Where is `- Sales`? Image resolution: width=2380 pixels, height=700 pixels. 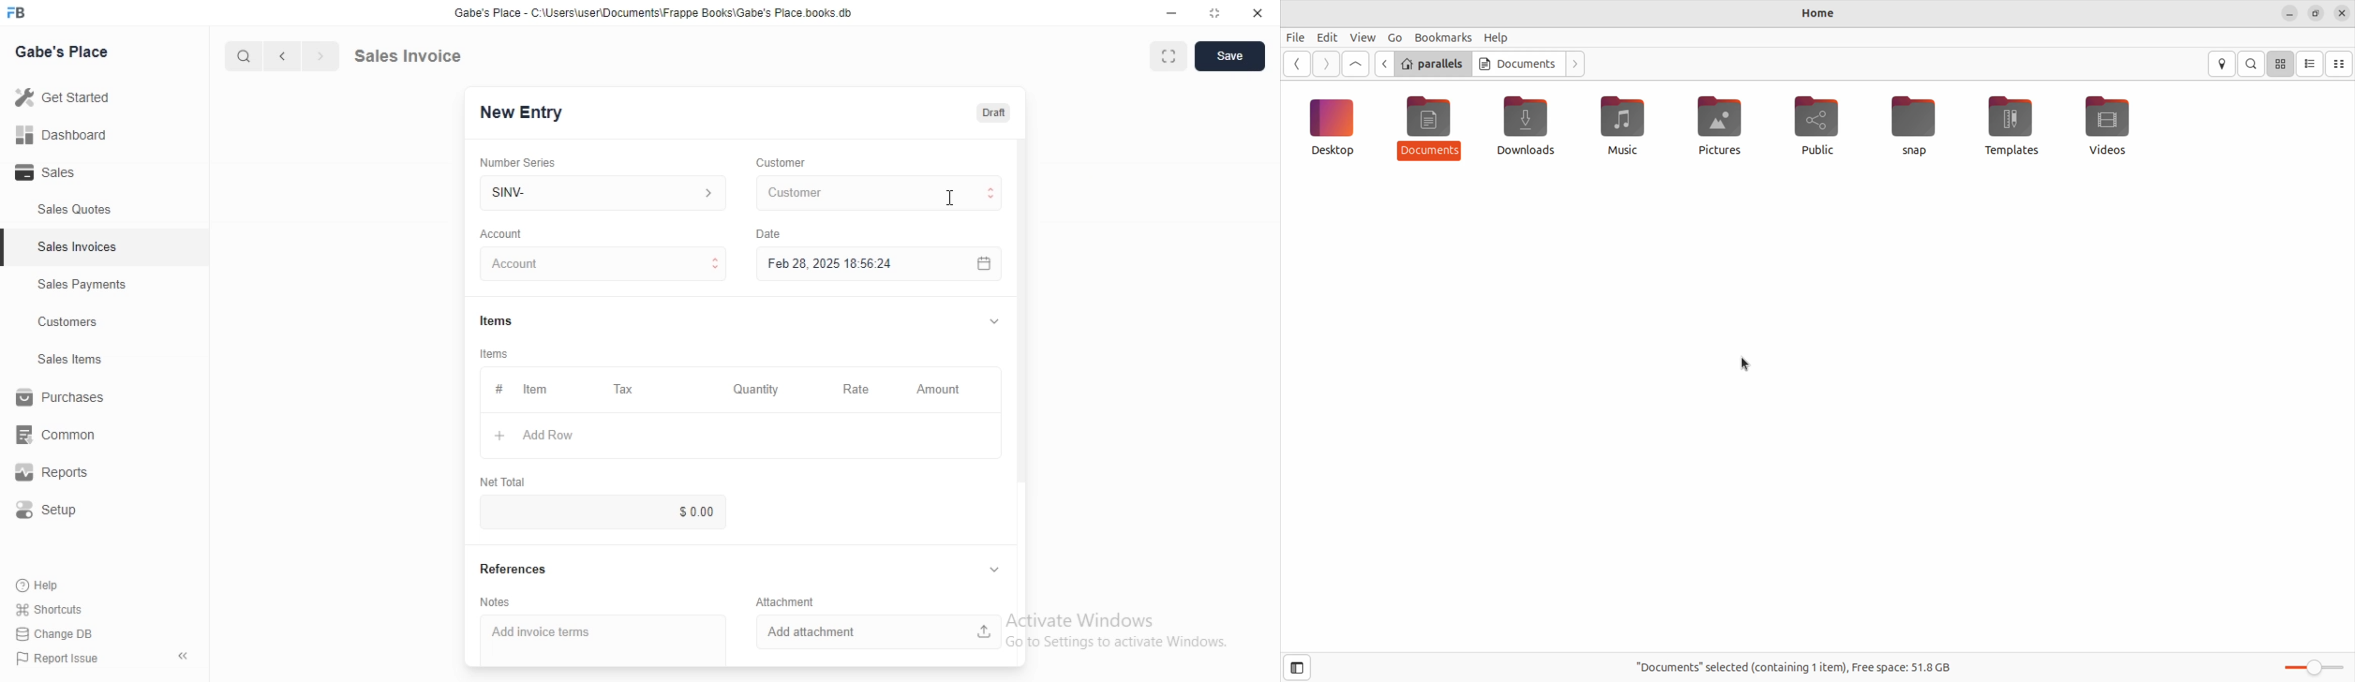
- Sales is located at coordinates (64, 175).